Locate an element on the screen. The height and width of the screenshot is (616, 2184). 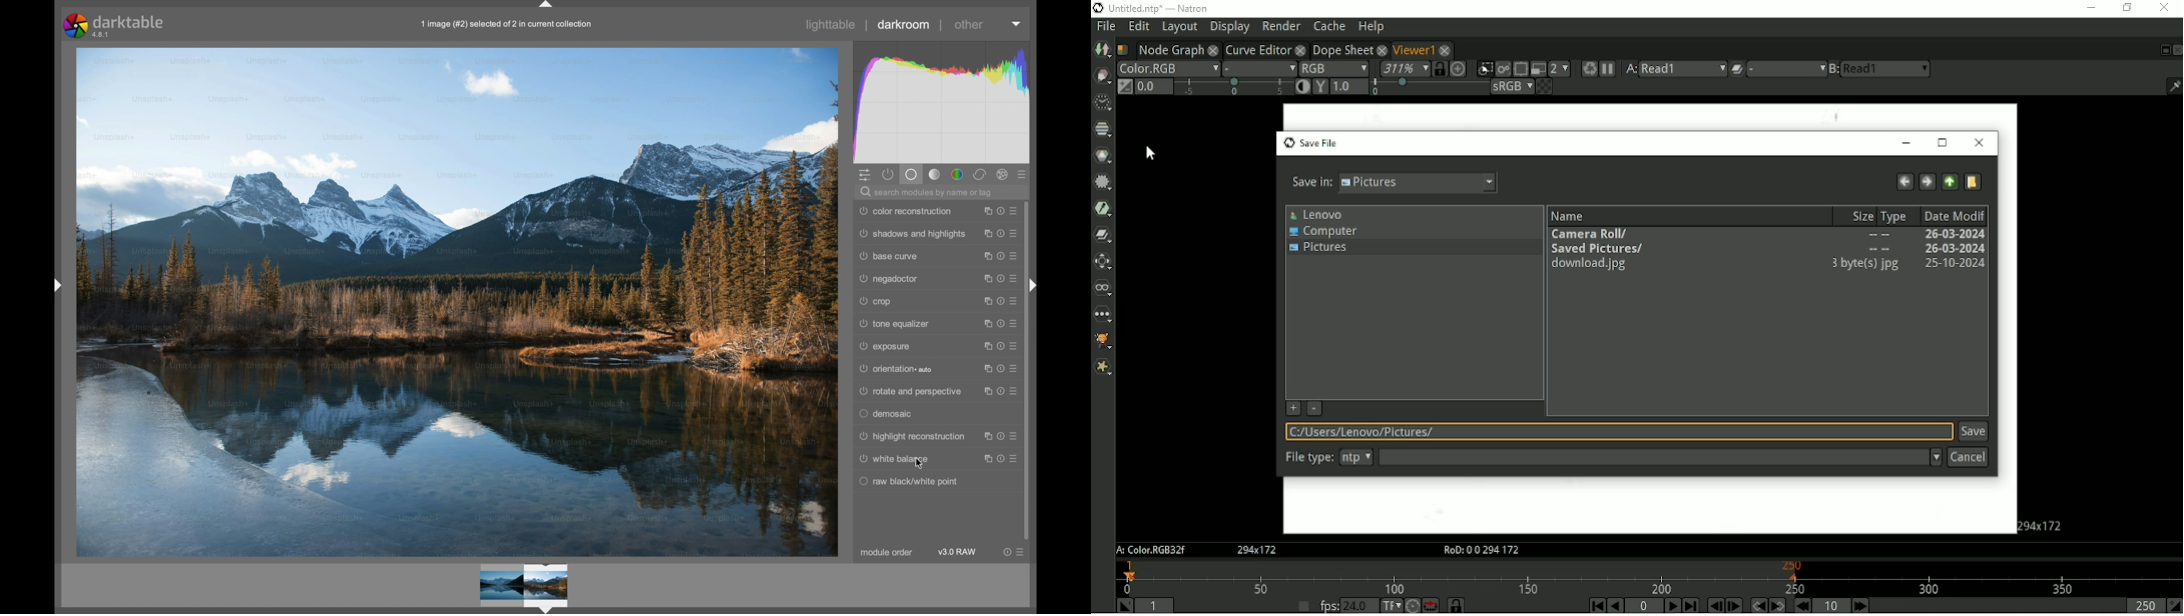
reset parameters is located at coordinates (1000, 256).